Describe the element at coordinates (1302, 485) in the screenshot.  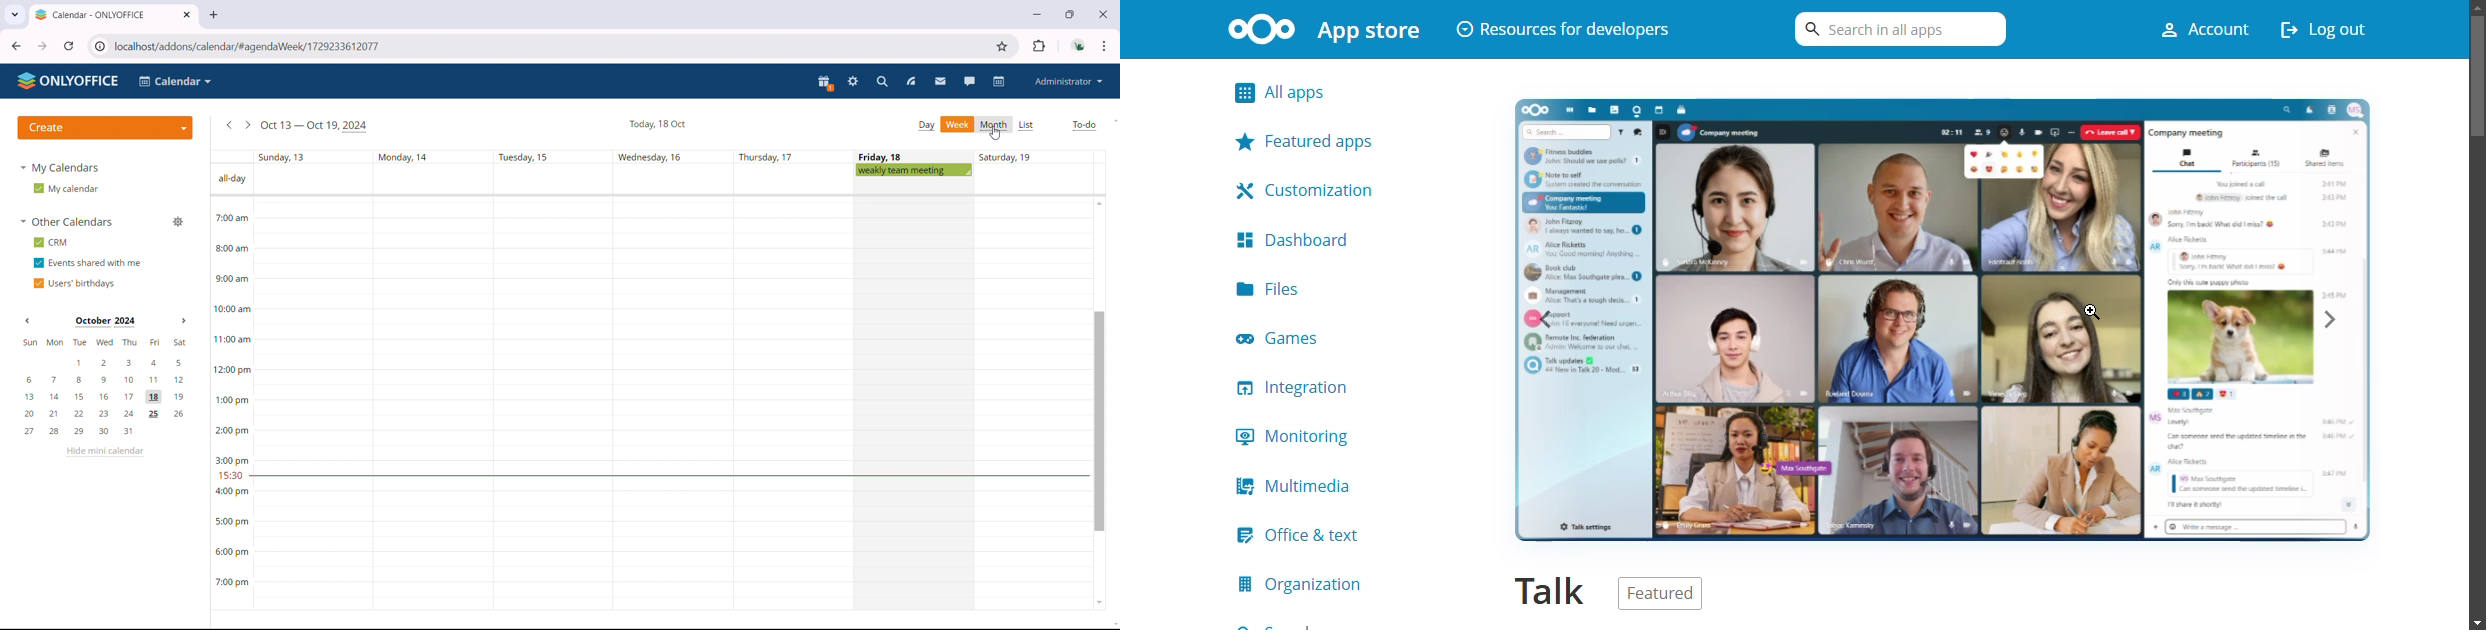
I see `multimedia` at that location.